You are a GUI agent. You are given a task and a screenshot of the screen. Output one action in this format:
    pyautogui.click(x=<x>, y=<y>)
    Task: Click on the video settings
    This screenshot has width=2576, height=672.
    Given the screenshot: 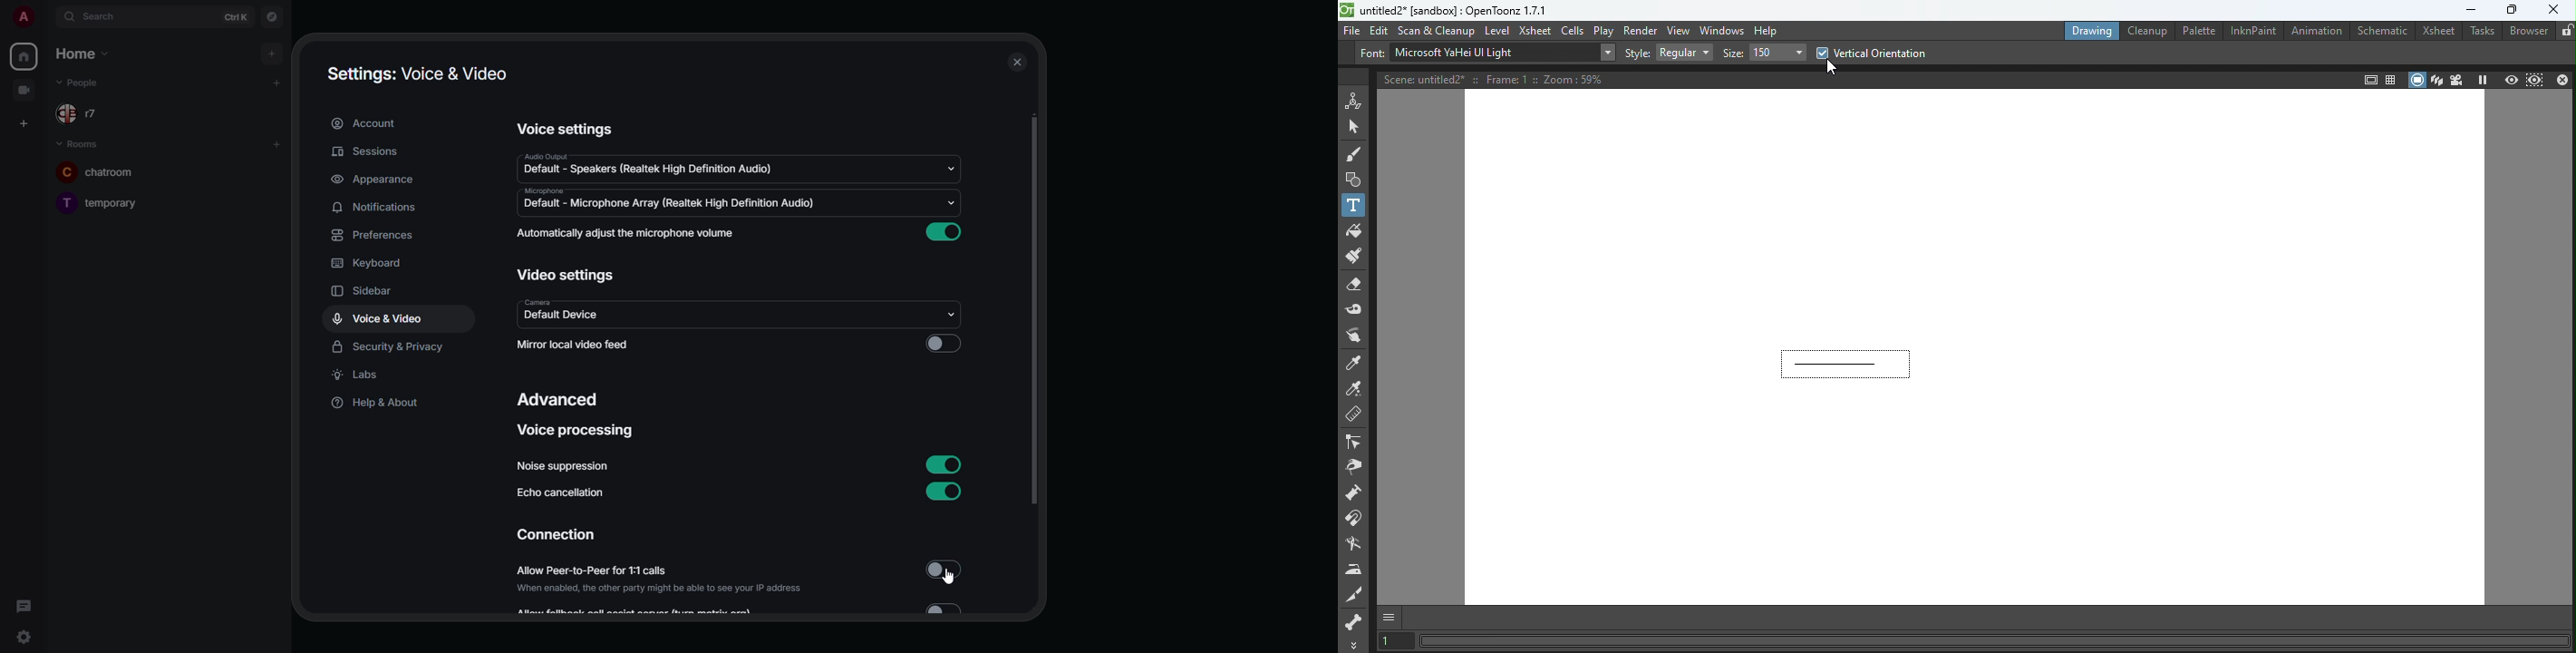 What is the action you would take?
    pyautogui.click(x=566, y=273)
    